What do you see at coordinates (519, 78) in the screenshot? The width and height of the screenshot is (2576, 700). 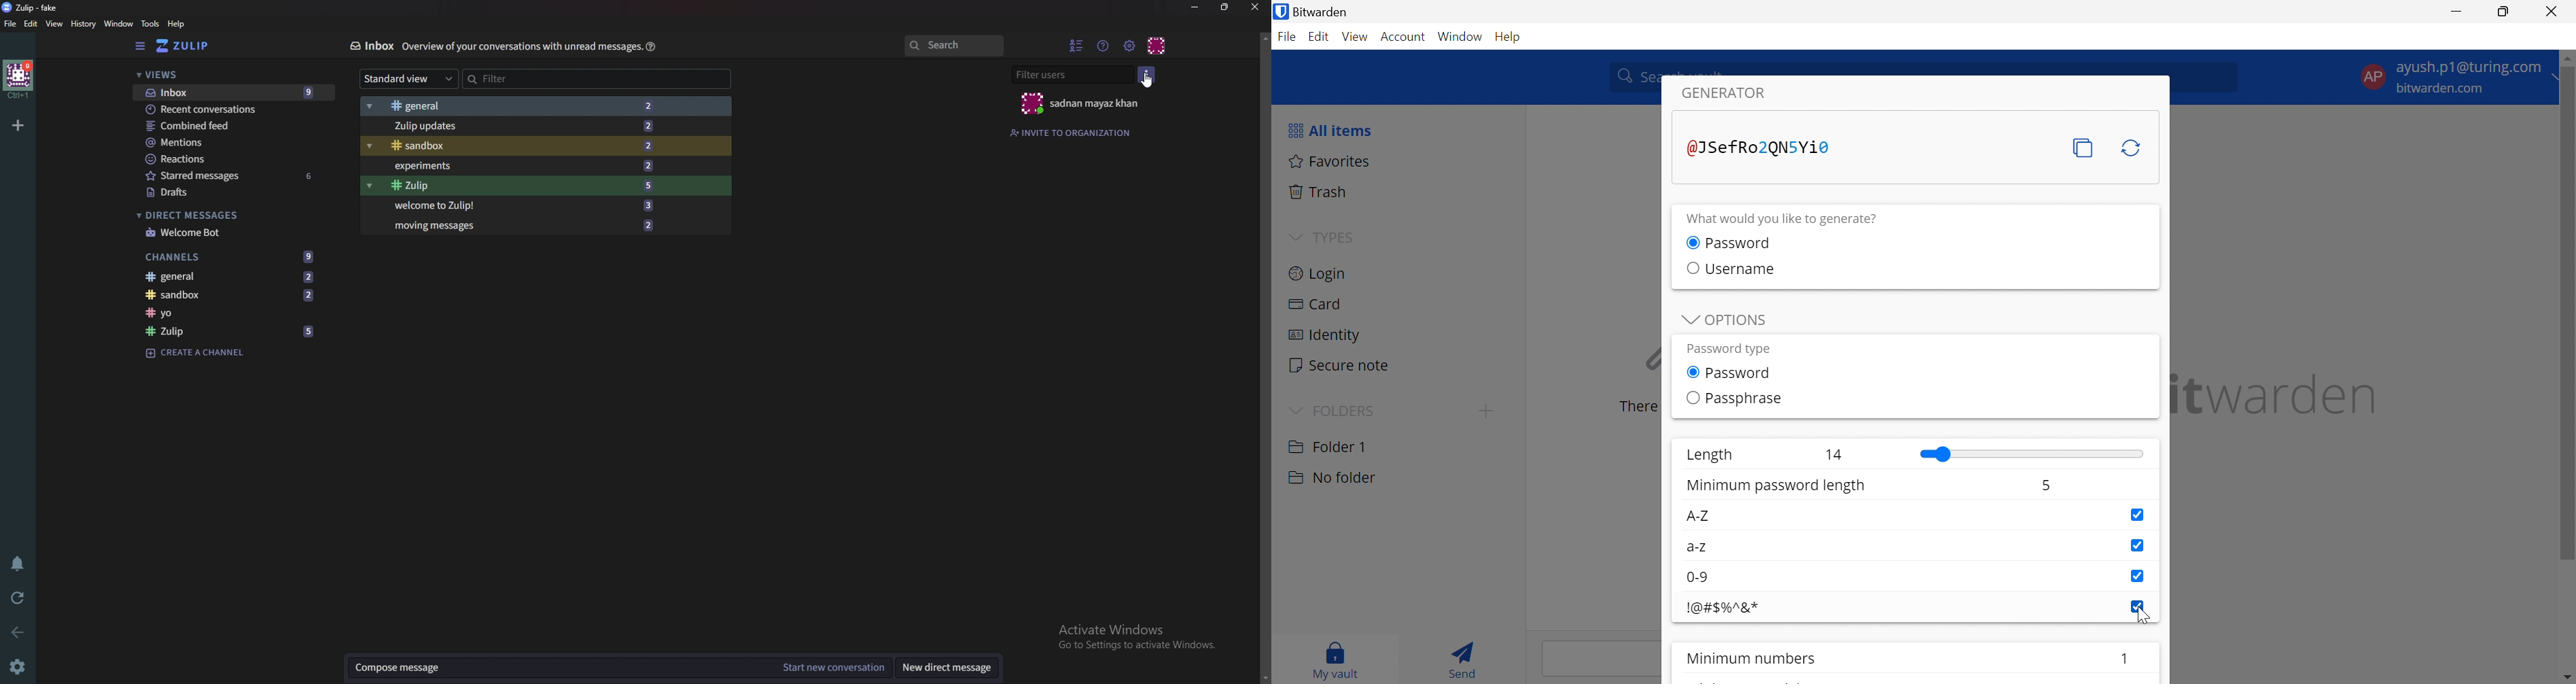 I see `Filter` at bounding box center [519, 78].